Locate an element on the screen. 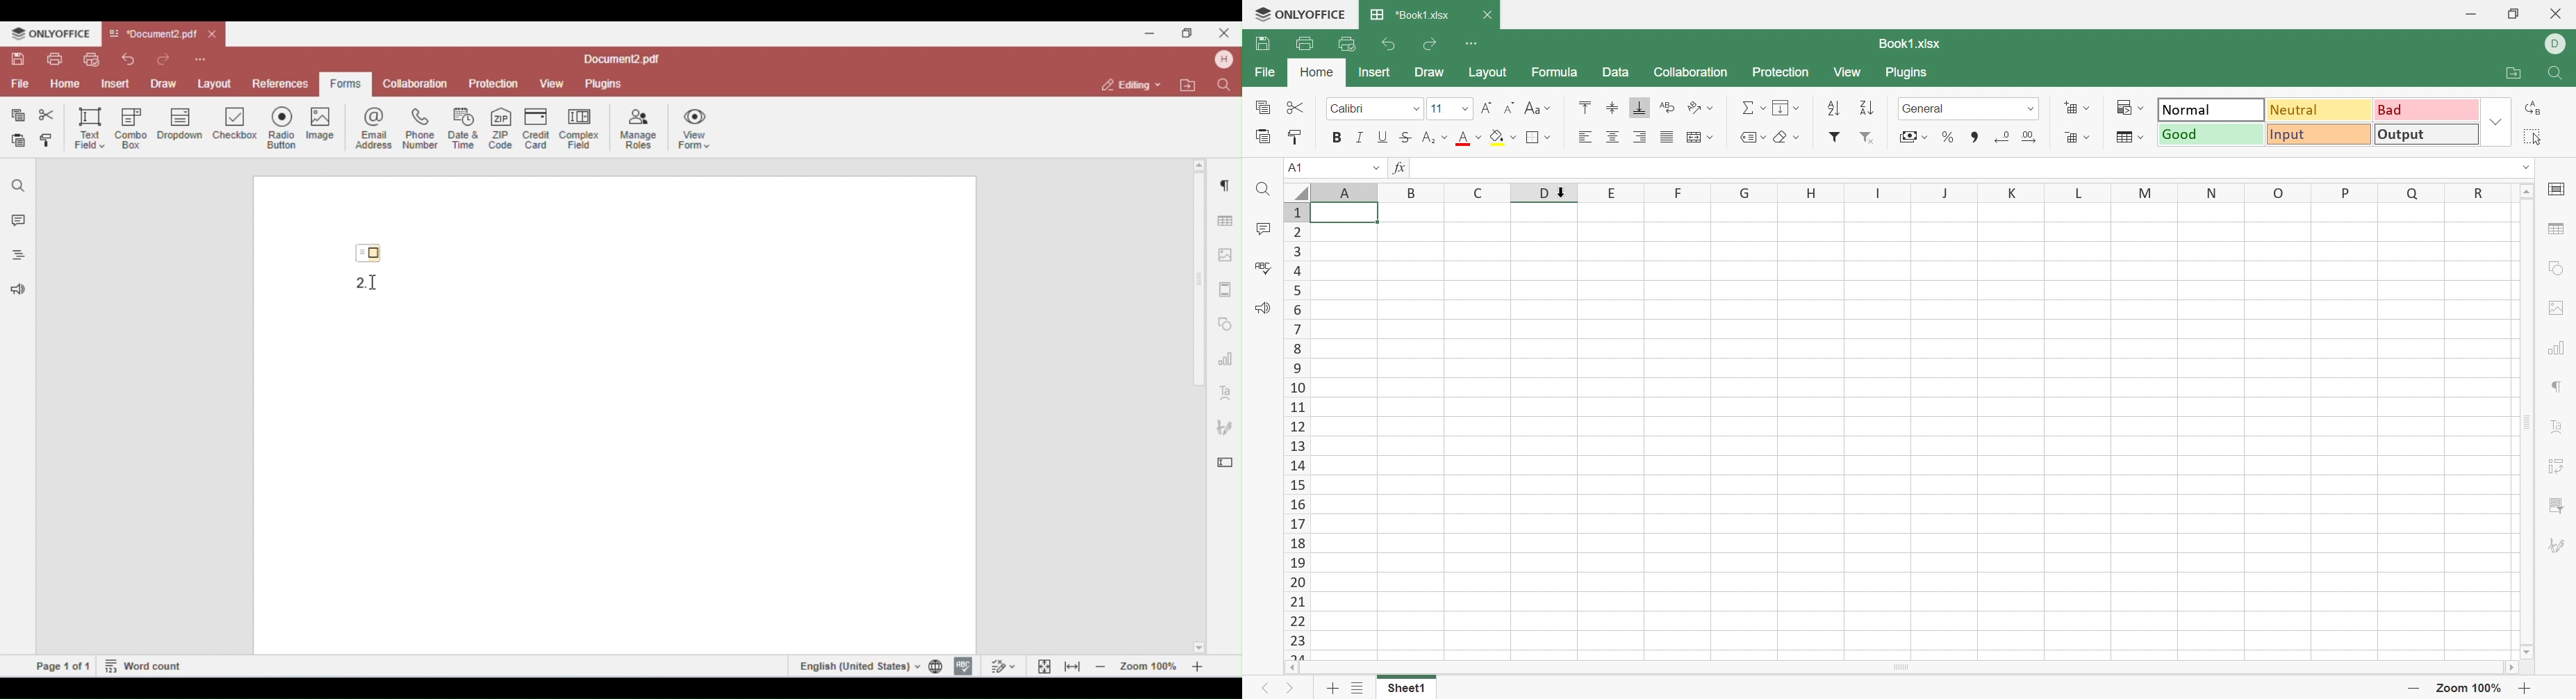  Scroll Right is located at coordinates (2509, 668).